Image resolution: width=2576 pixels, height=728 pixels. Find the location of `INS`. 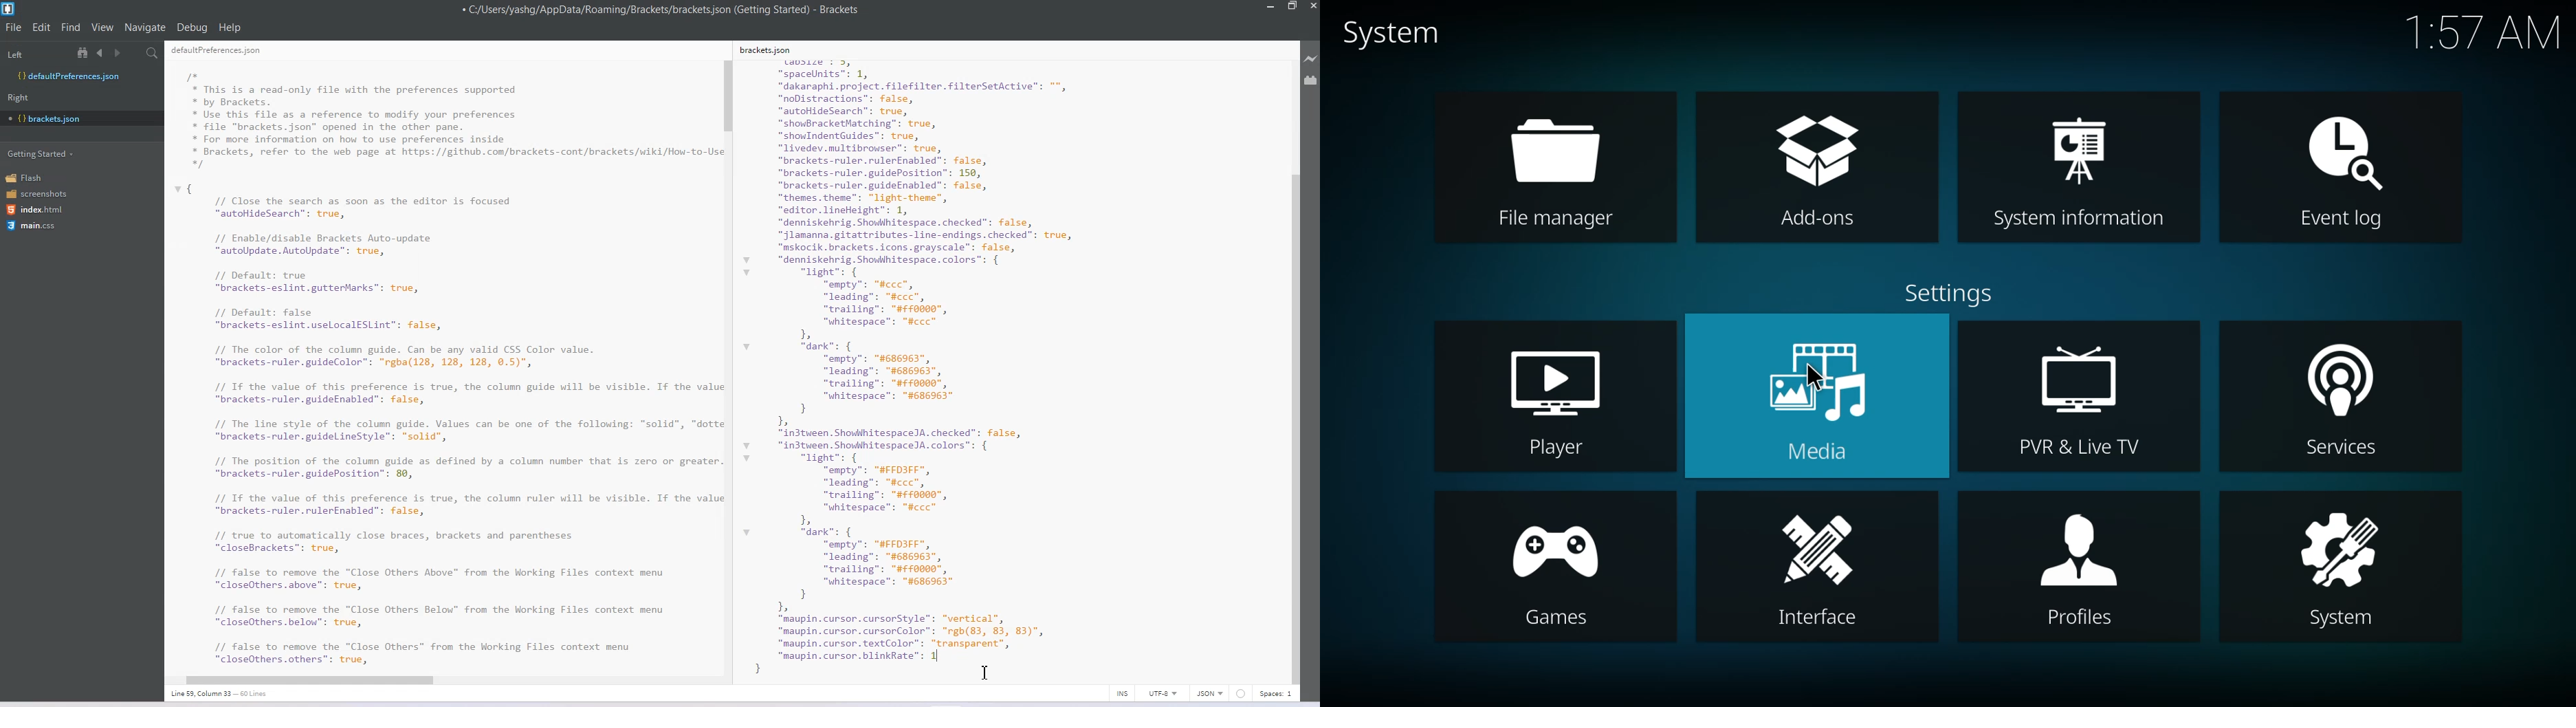

INS is located at coordinates (1122, 693).